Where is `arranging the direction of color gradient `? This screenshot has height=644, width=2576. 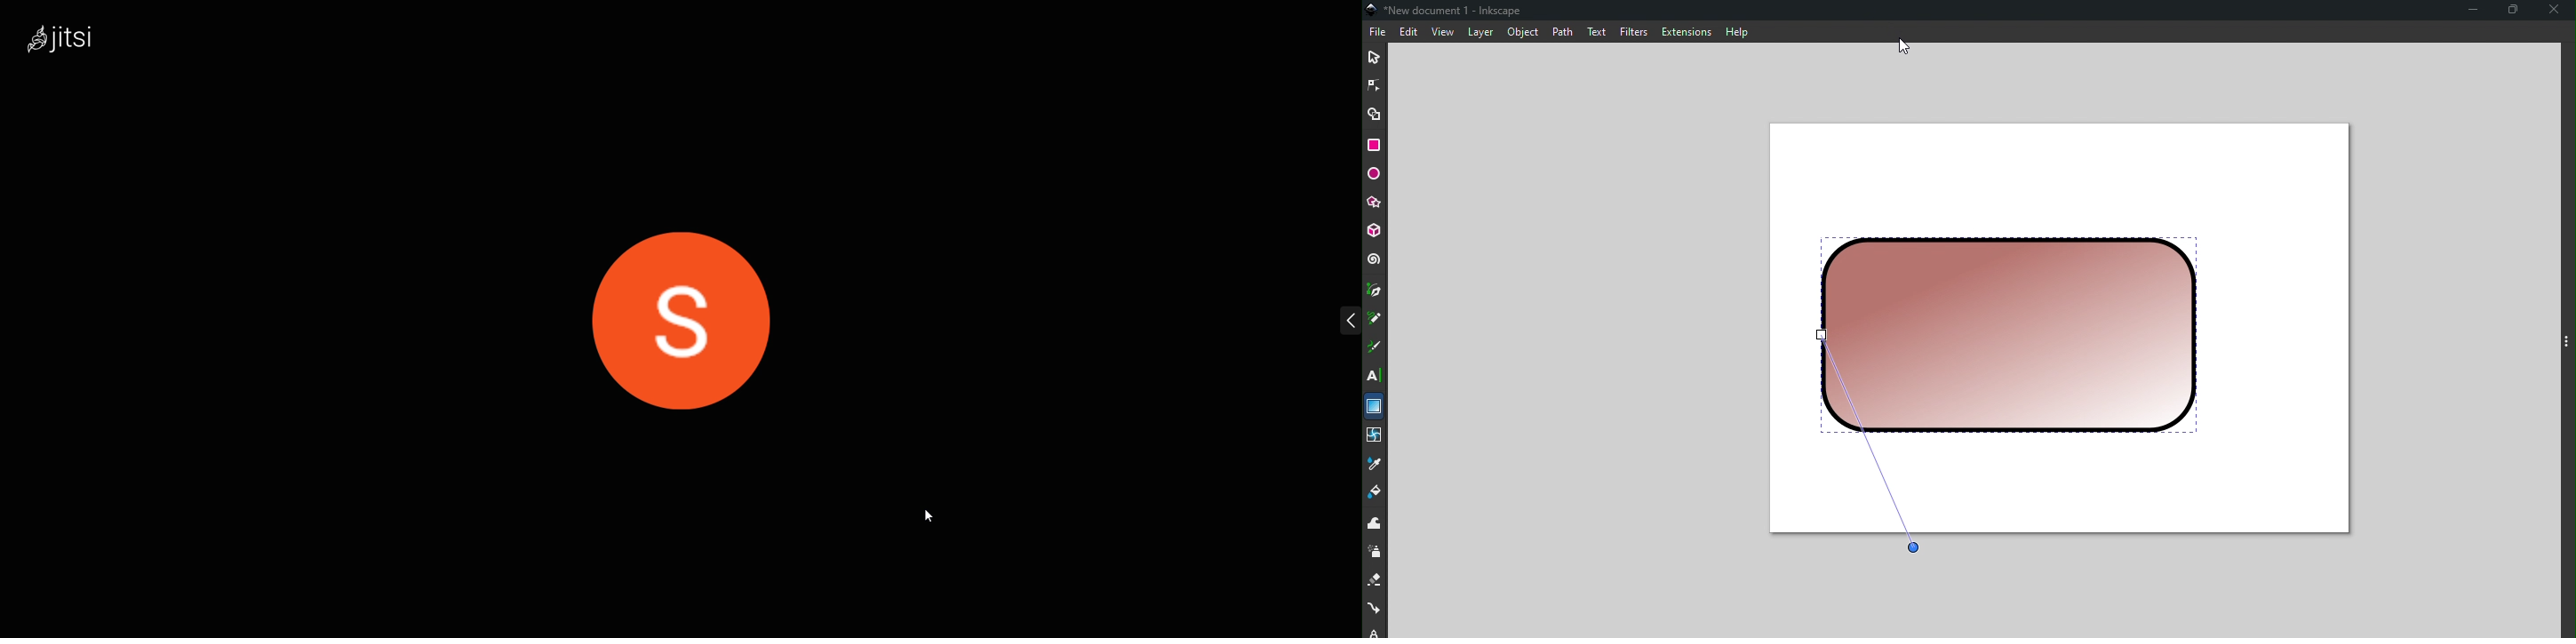
arranging the direction of color gradient  is located at coordinates (1877, 451).